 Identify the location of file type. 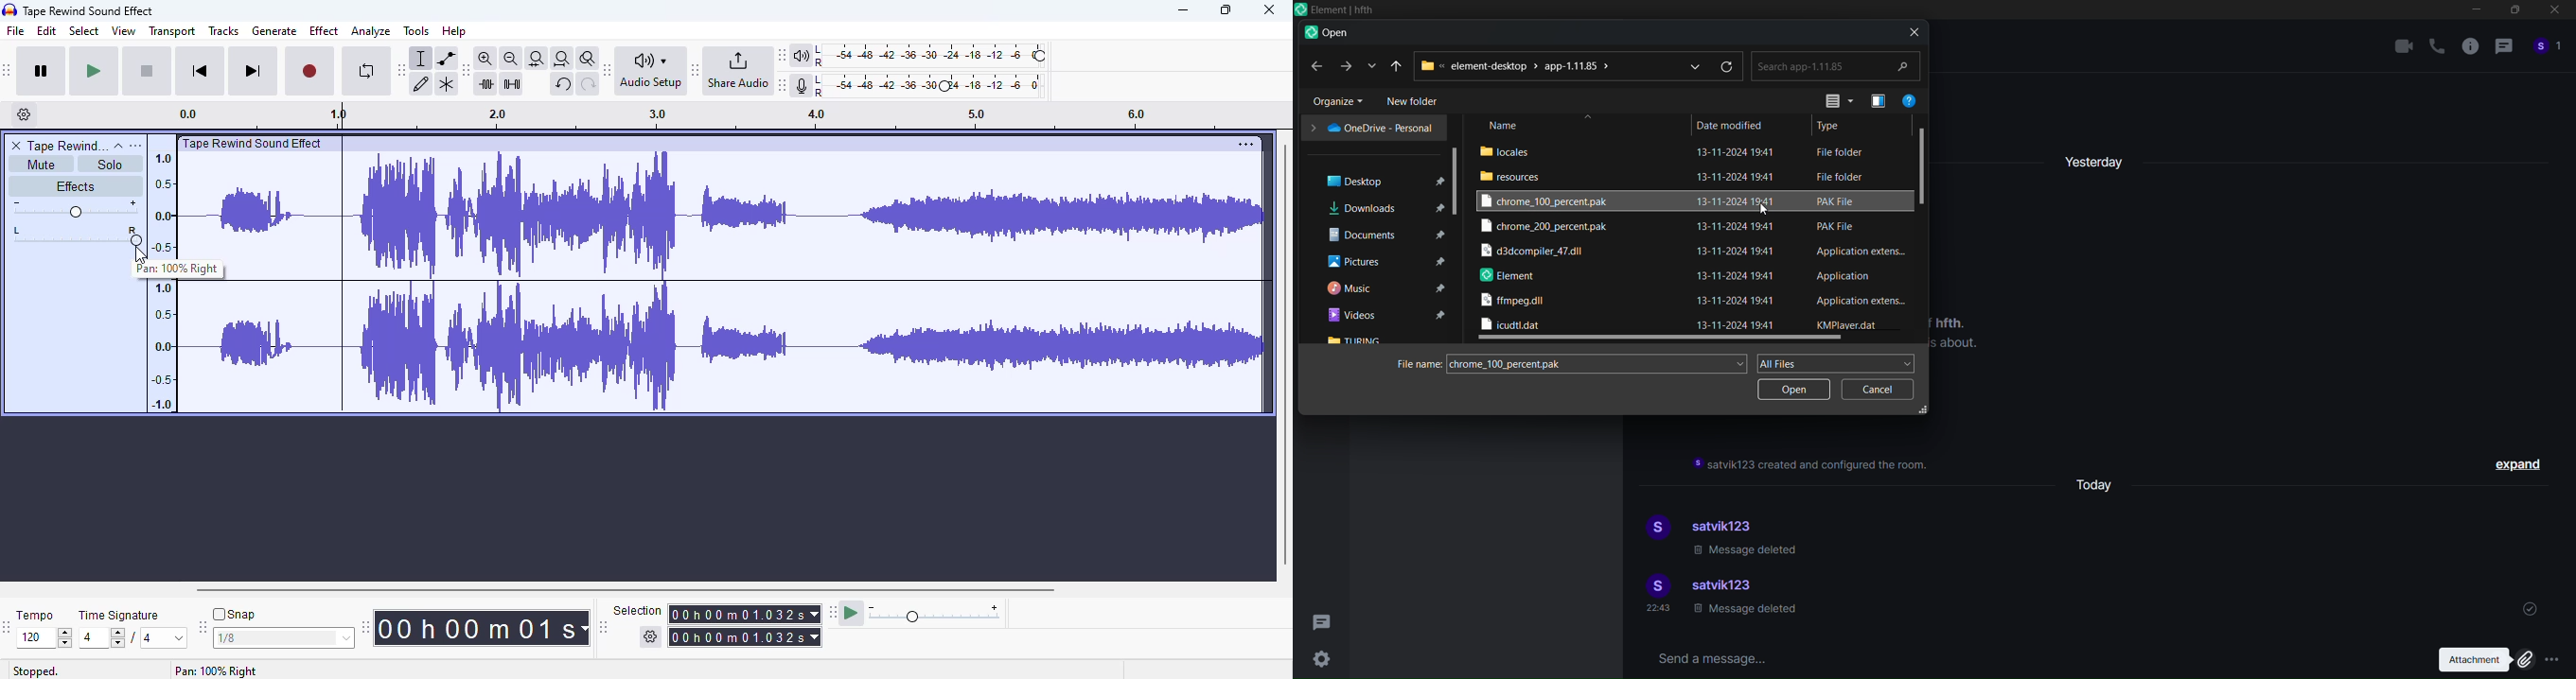
(1860, 237).